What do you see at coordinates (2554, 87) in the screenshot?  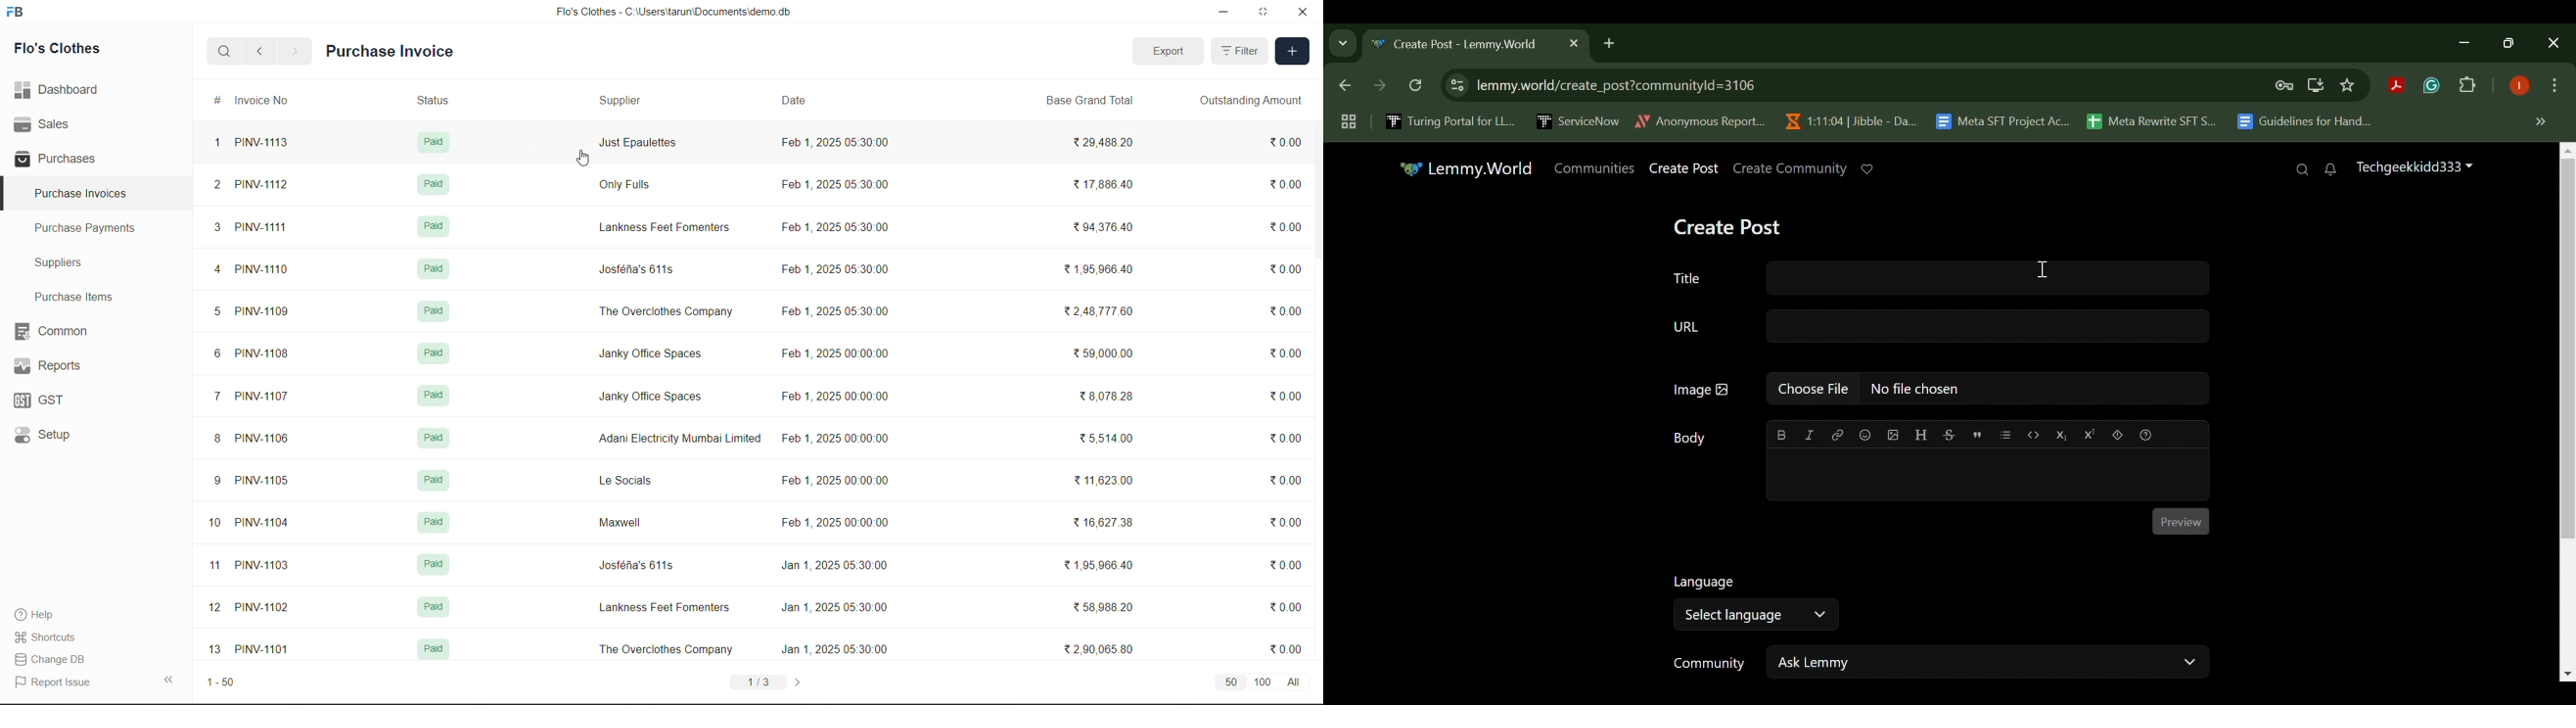 I see `Options` at bounding box center [2554, 87].